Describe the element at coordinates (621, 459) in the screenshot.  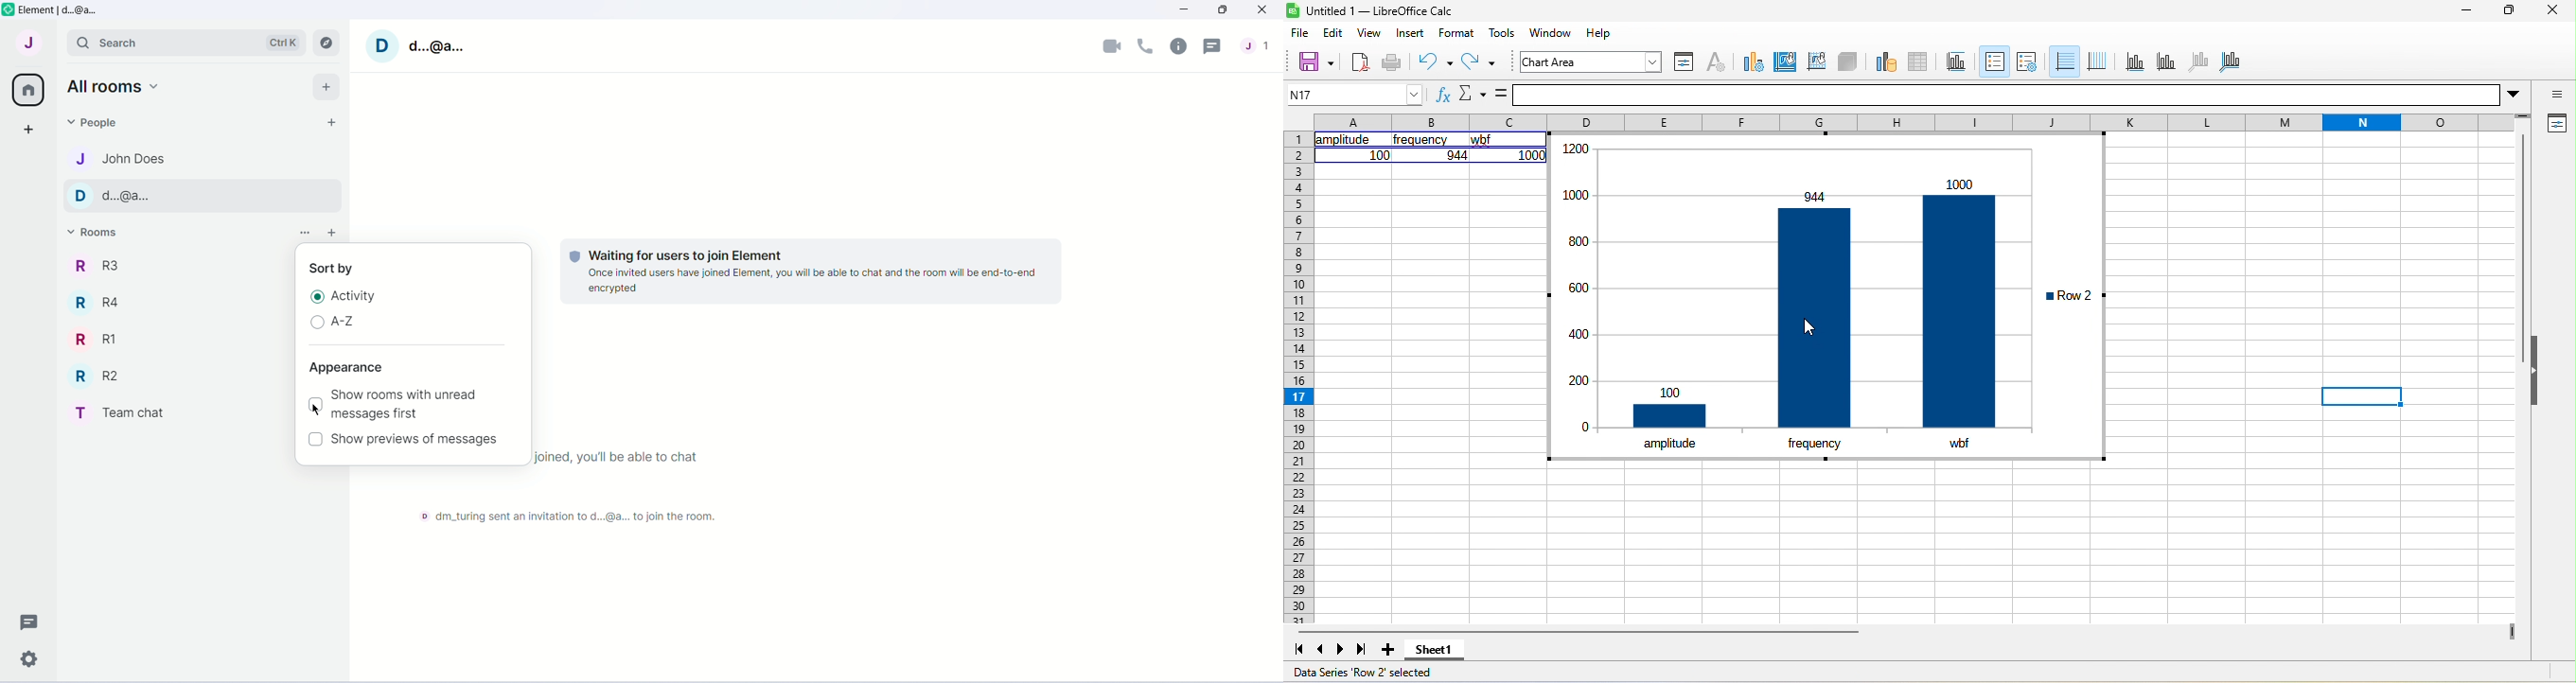
I see `once everyone has joined,you'll be able to chat` at that location.